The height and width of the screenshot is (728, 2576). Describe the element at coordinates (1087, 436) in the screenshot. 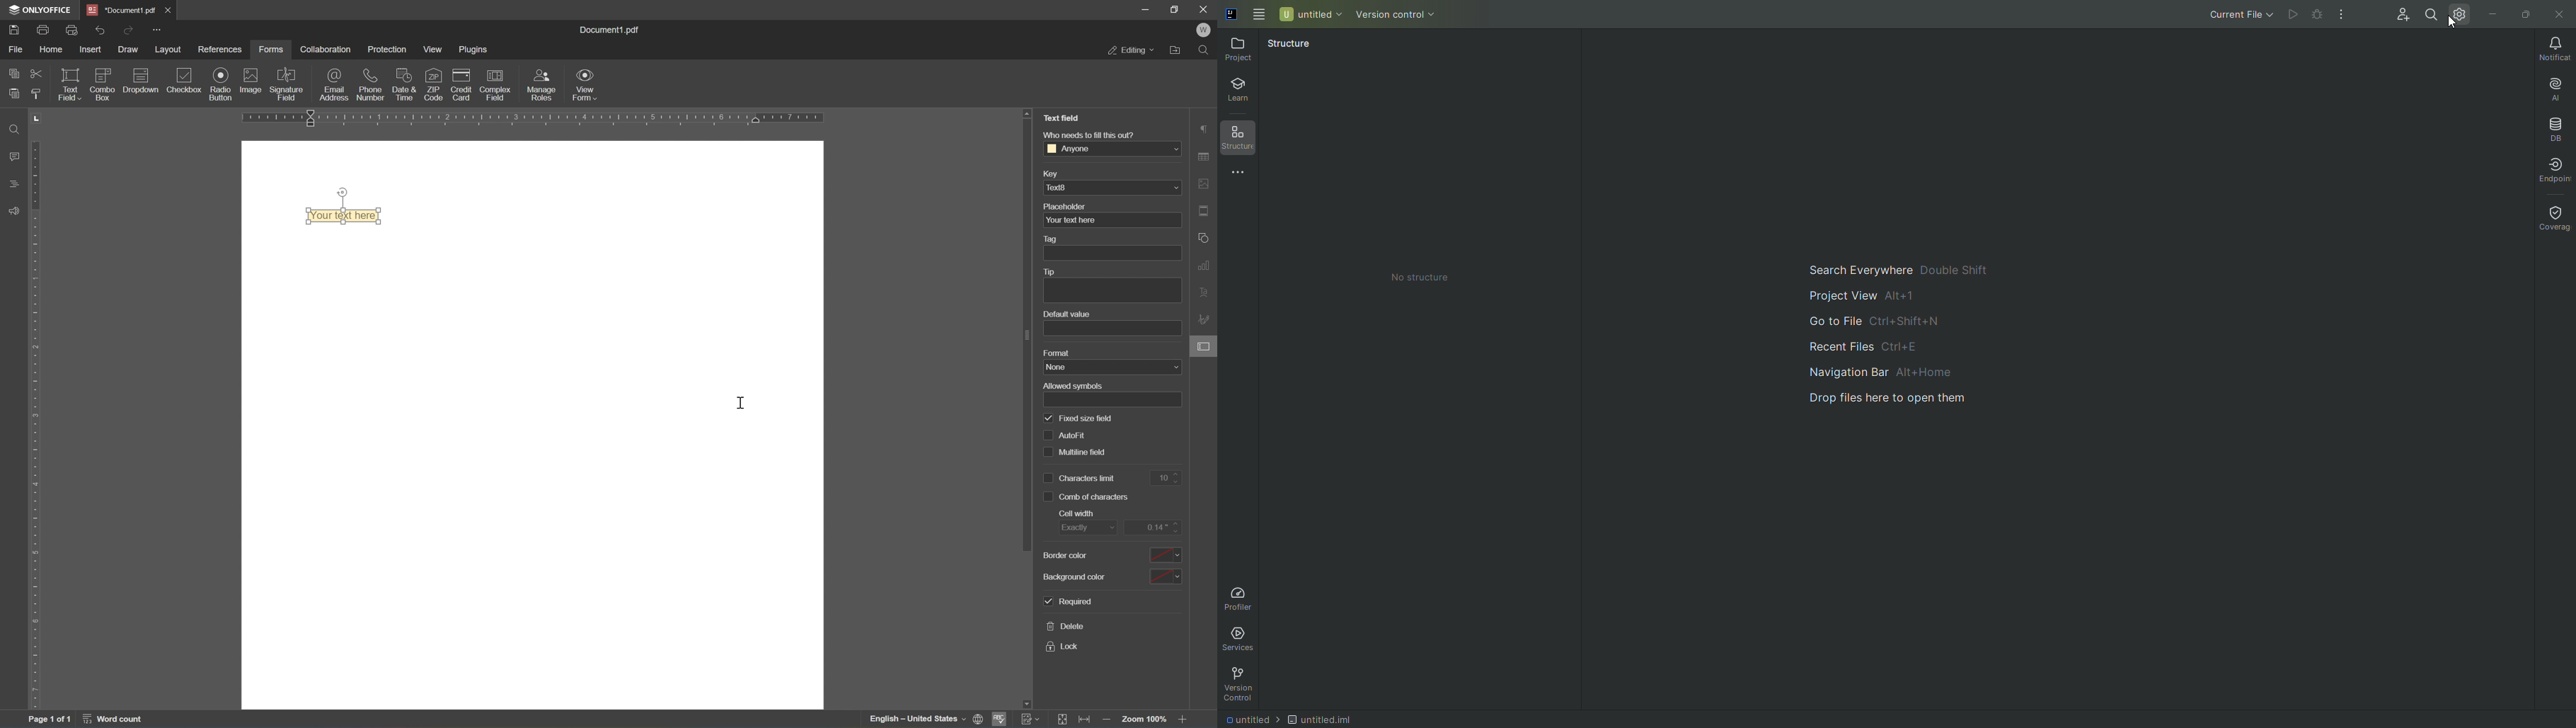

I see `auto fill` at that location.